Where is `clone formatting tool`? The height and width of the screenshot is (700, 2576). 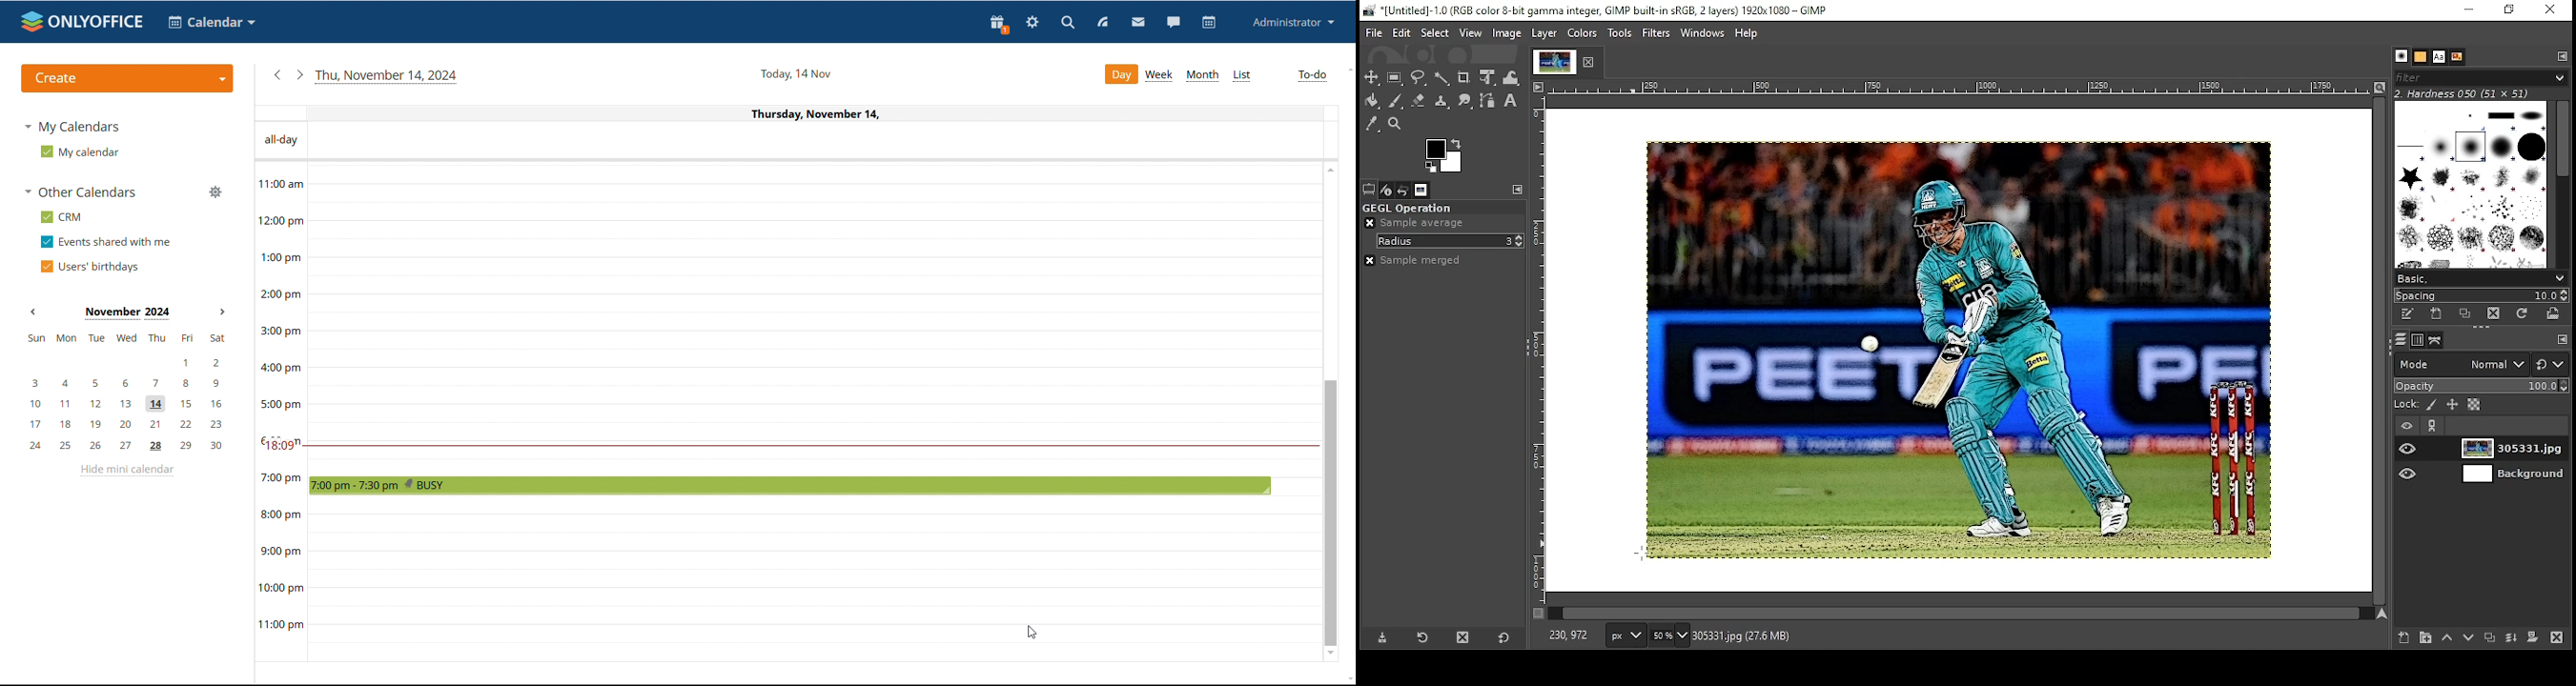 clone formatting tool is located at coordinates (1441, 101).